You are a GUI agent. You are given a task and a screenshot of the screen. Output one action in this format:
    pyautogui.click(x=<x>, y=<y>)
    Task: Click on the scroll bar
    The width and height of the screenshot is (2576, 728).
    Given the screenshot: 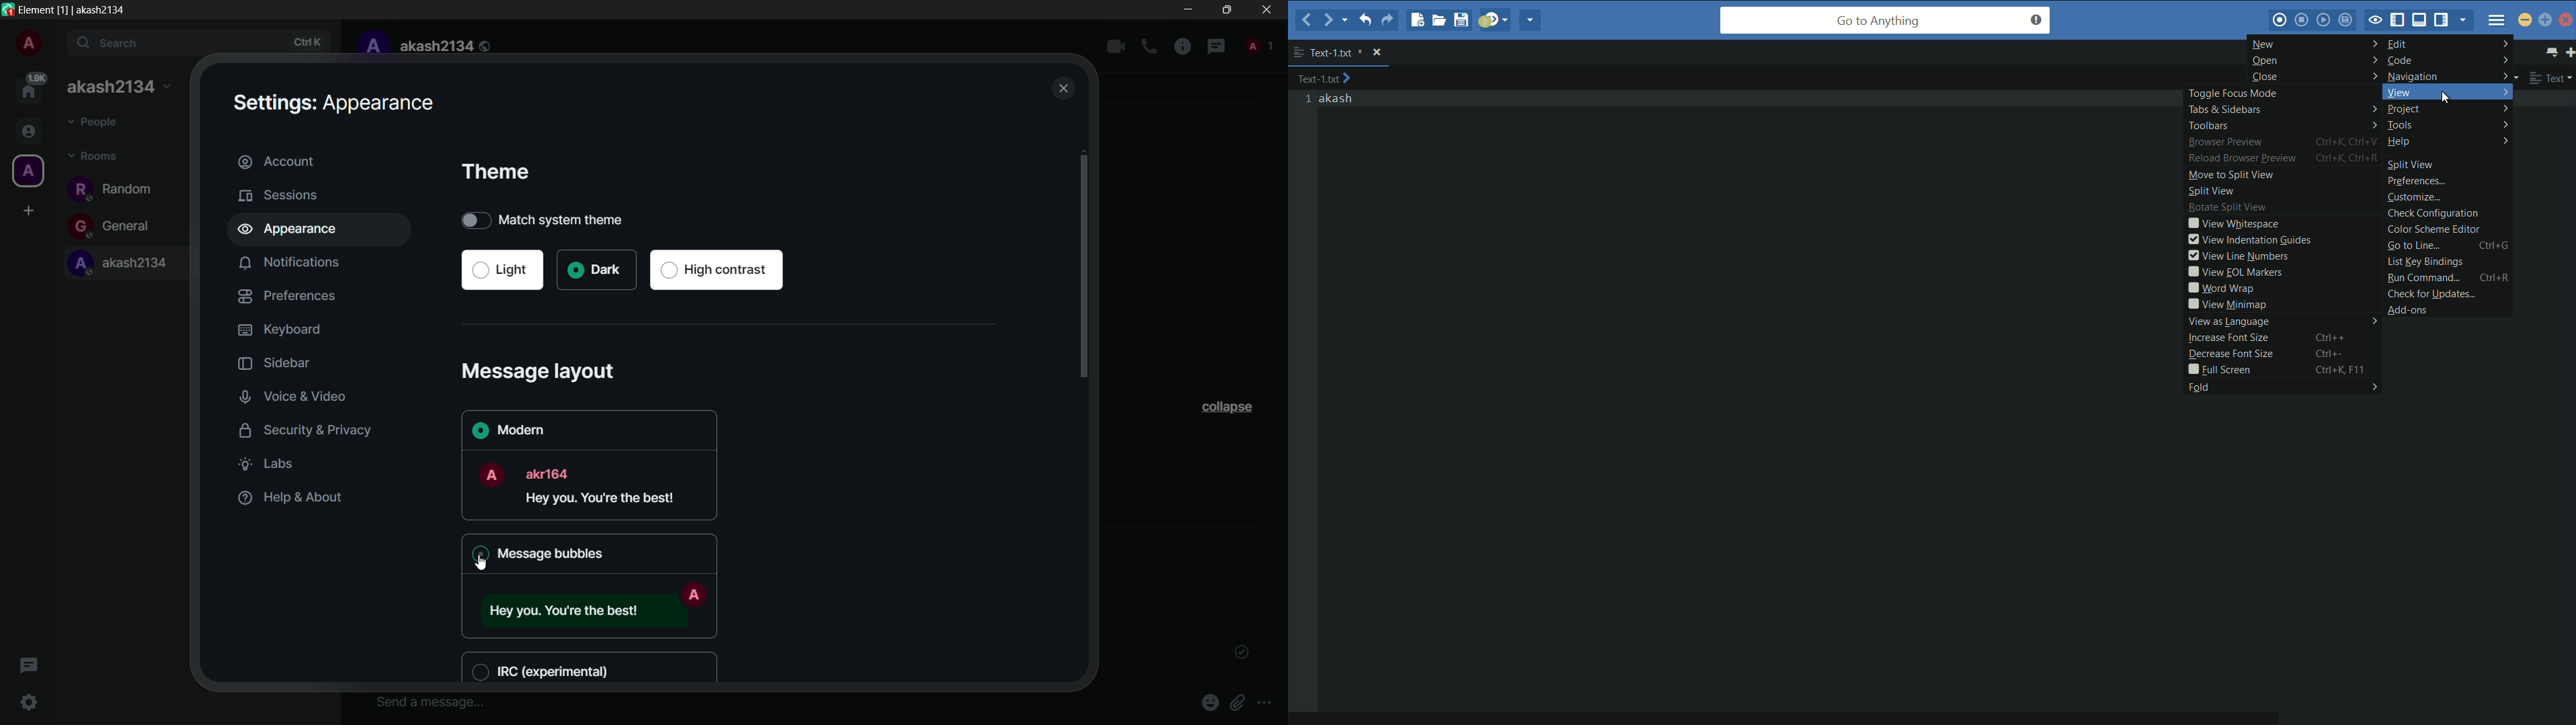 What is the action you would take?
    pyautogui.click(x=1084, y=270)
    